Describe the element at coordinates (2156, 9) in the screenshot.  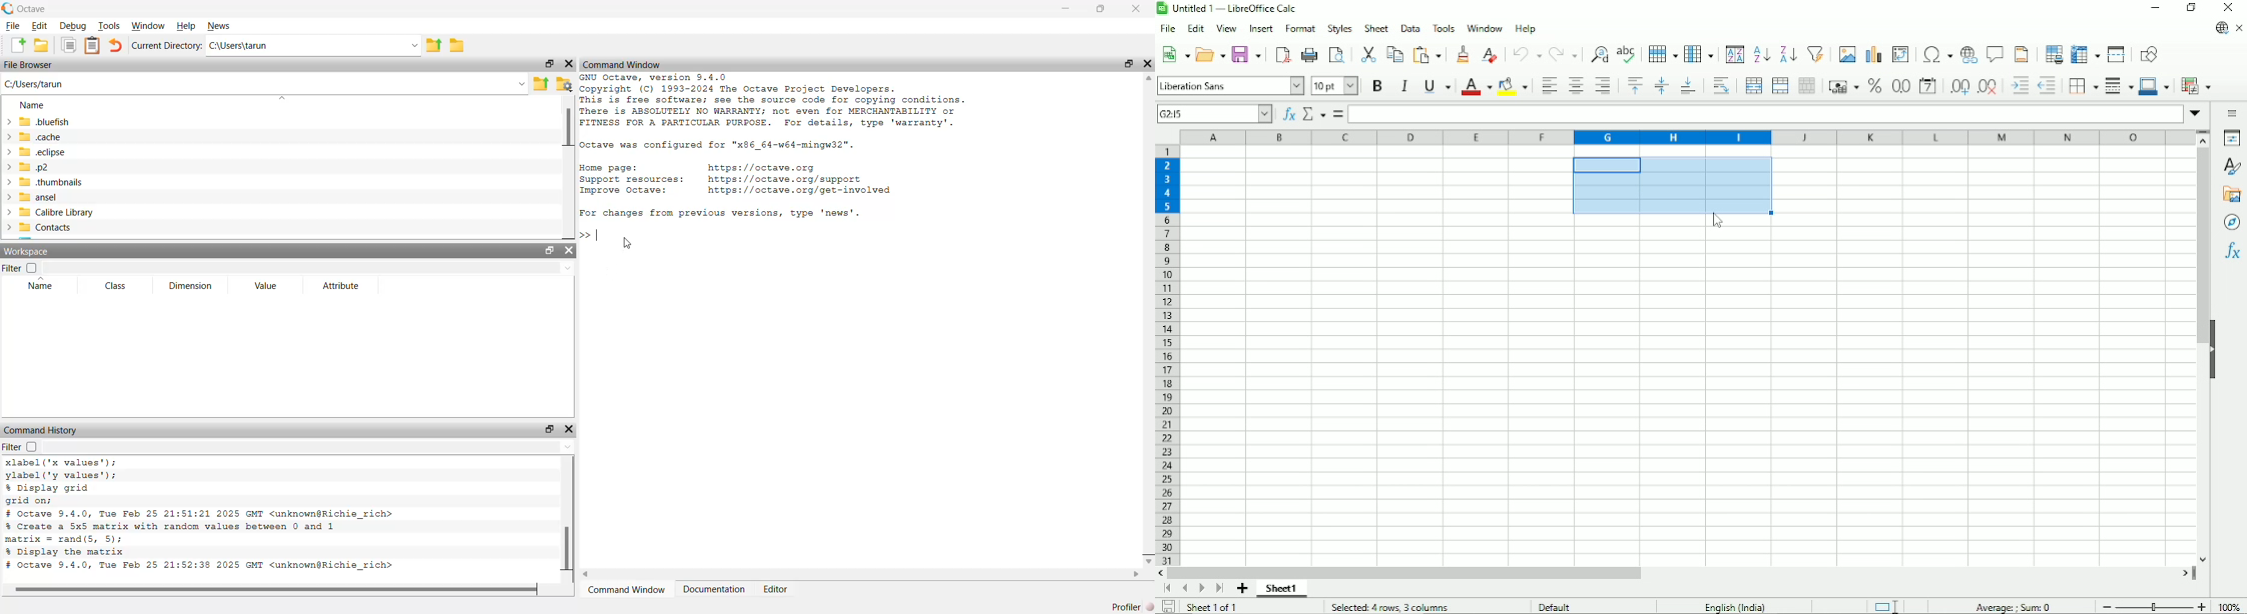
I see `Minimize` at that location.